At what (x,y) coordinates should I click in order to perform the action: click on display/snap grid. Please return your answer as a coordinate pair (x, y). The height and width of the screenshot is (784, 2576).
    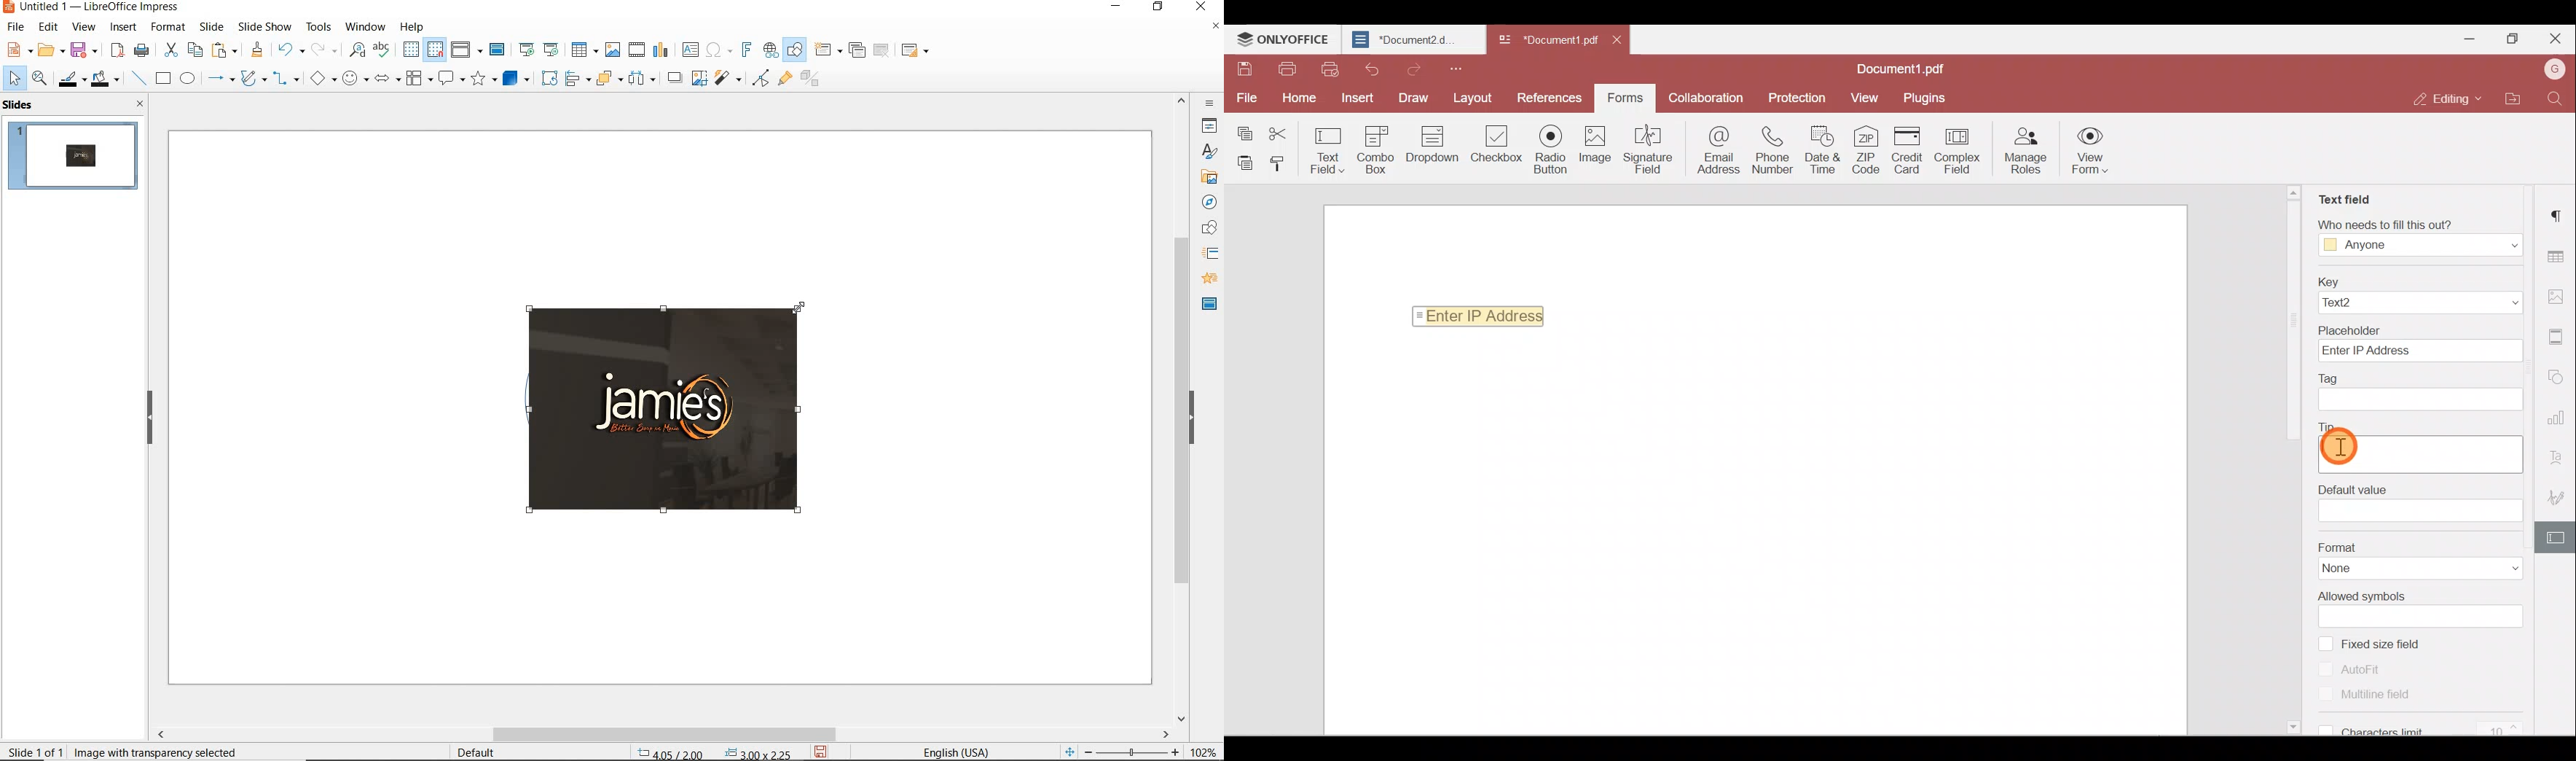
    Looking at the image, I should click on (422, 50).